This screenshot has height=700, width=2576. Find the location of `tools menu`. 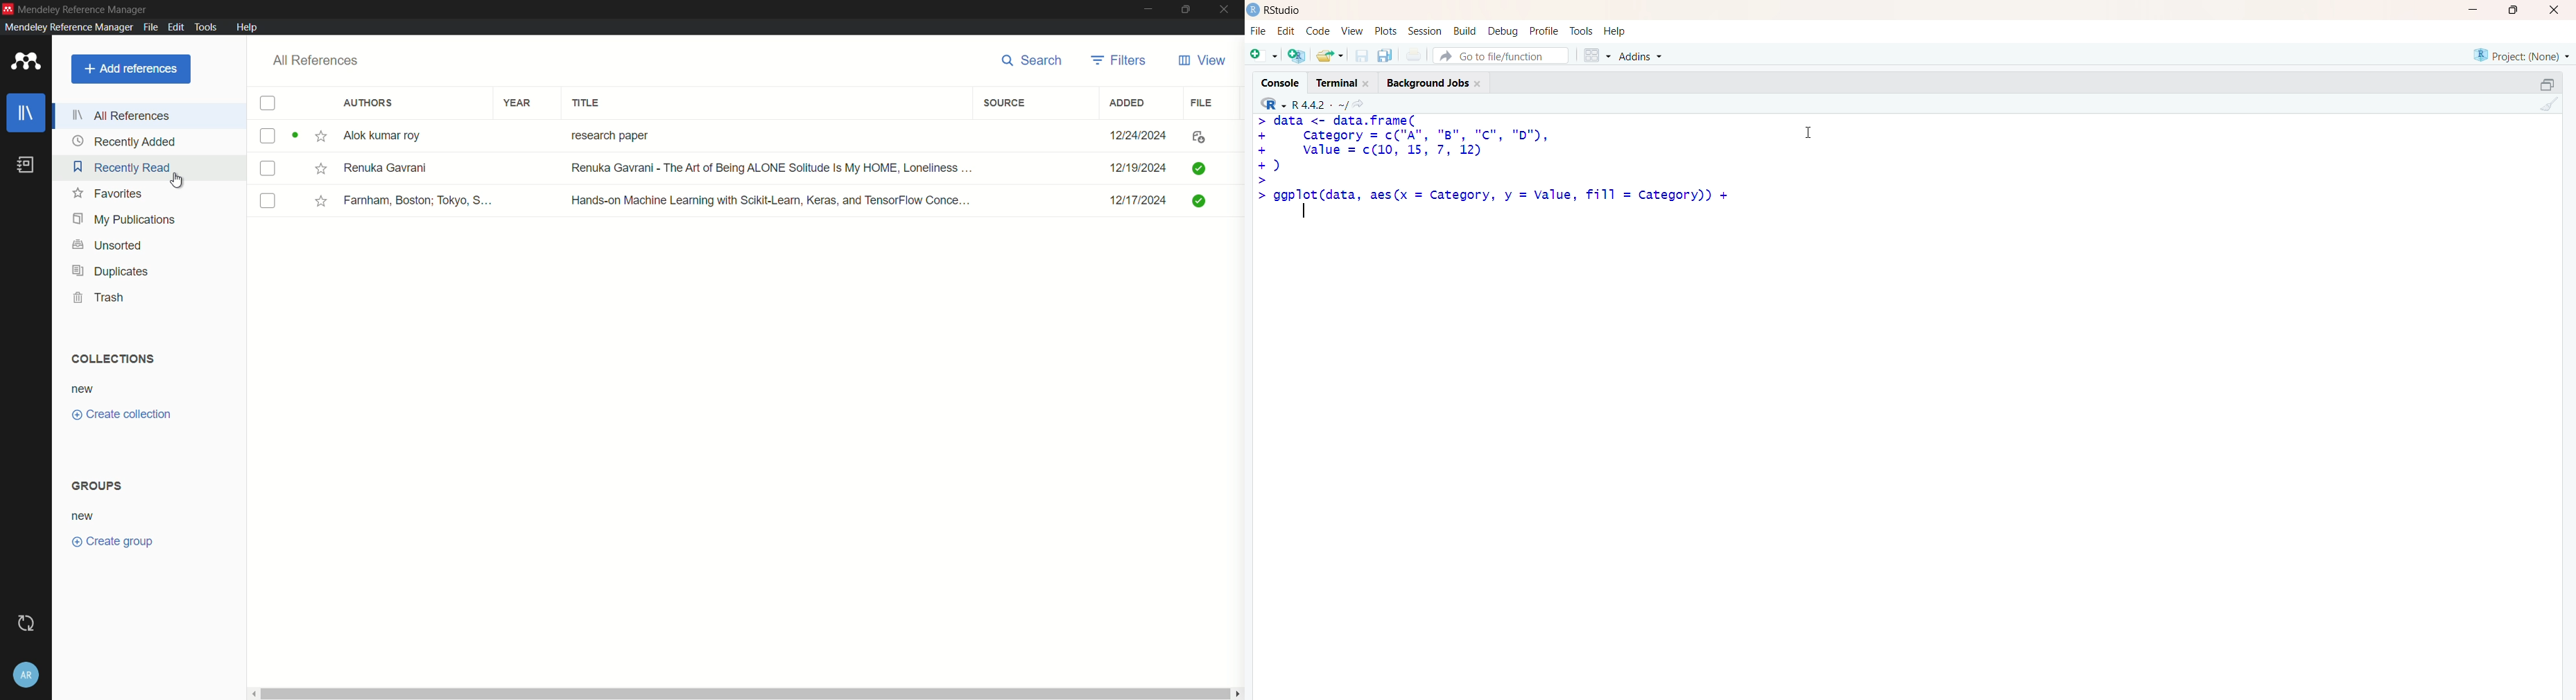

tools menu is located at coordinates (206, 27).